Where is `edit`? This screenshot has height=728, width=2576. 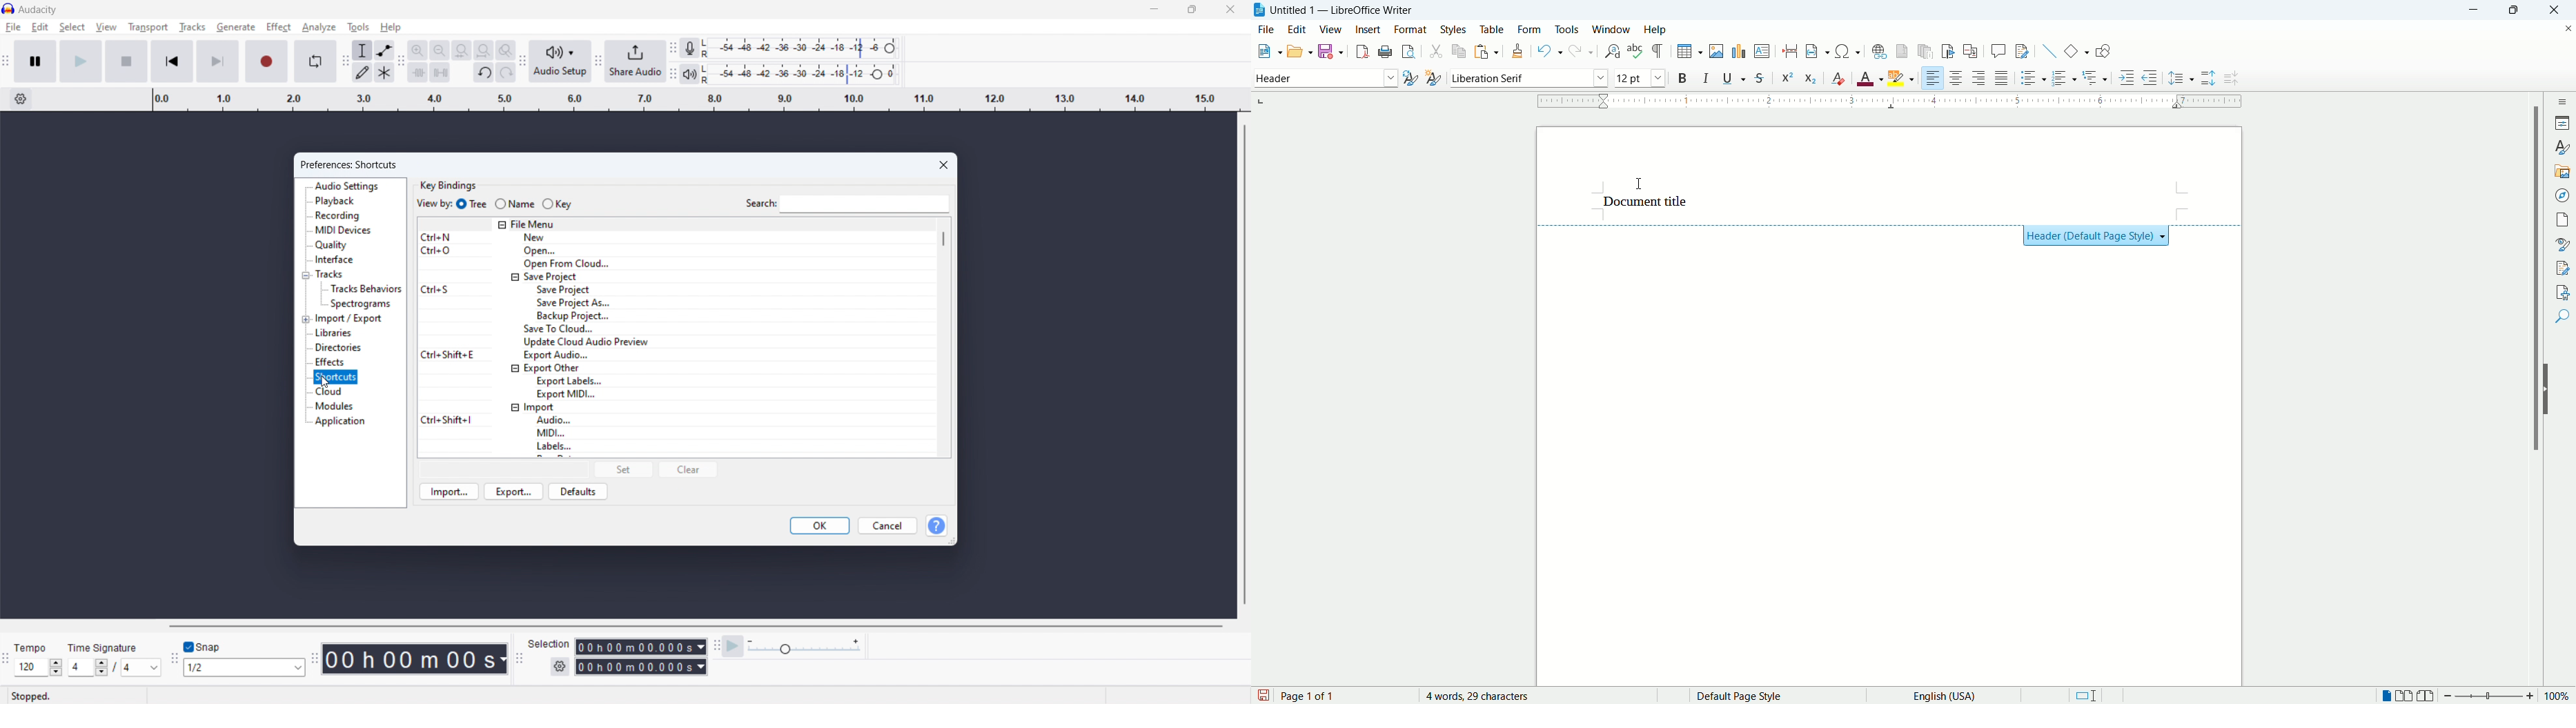
edit is located at coordinates (1295, 30).